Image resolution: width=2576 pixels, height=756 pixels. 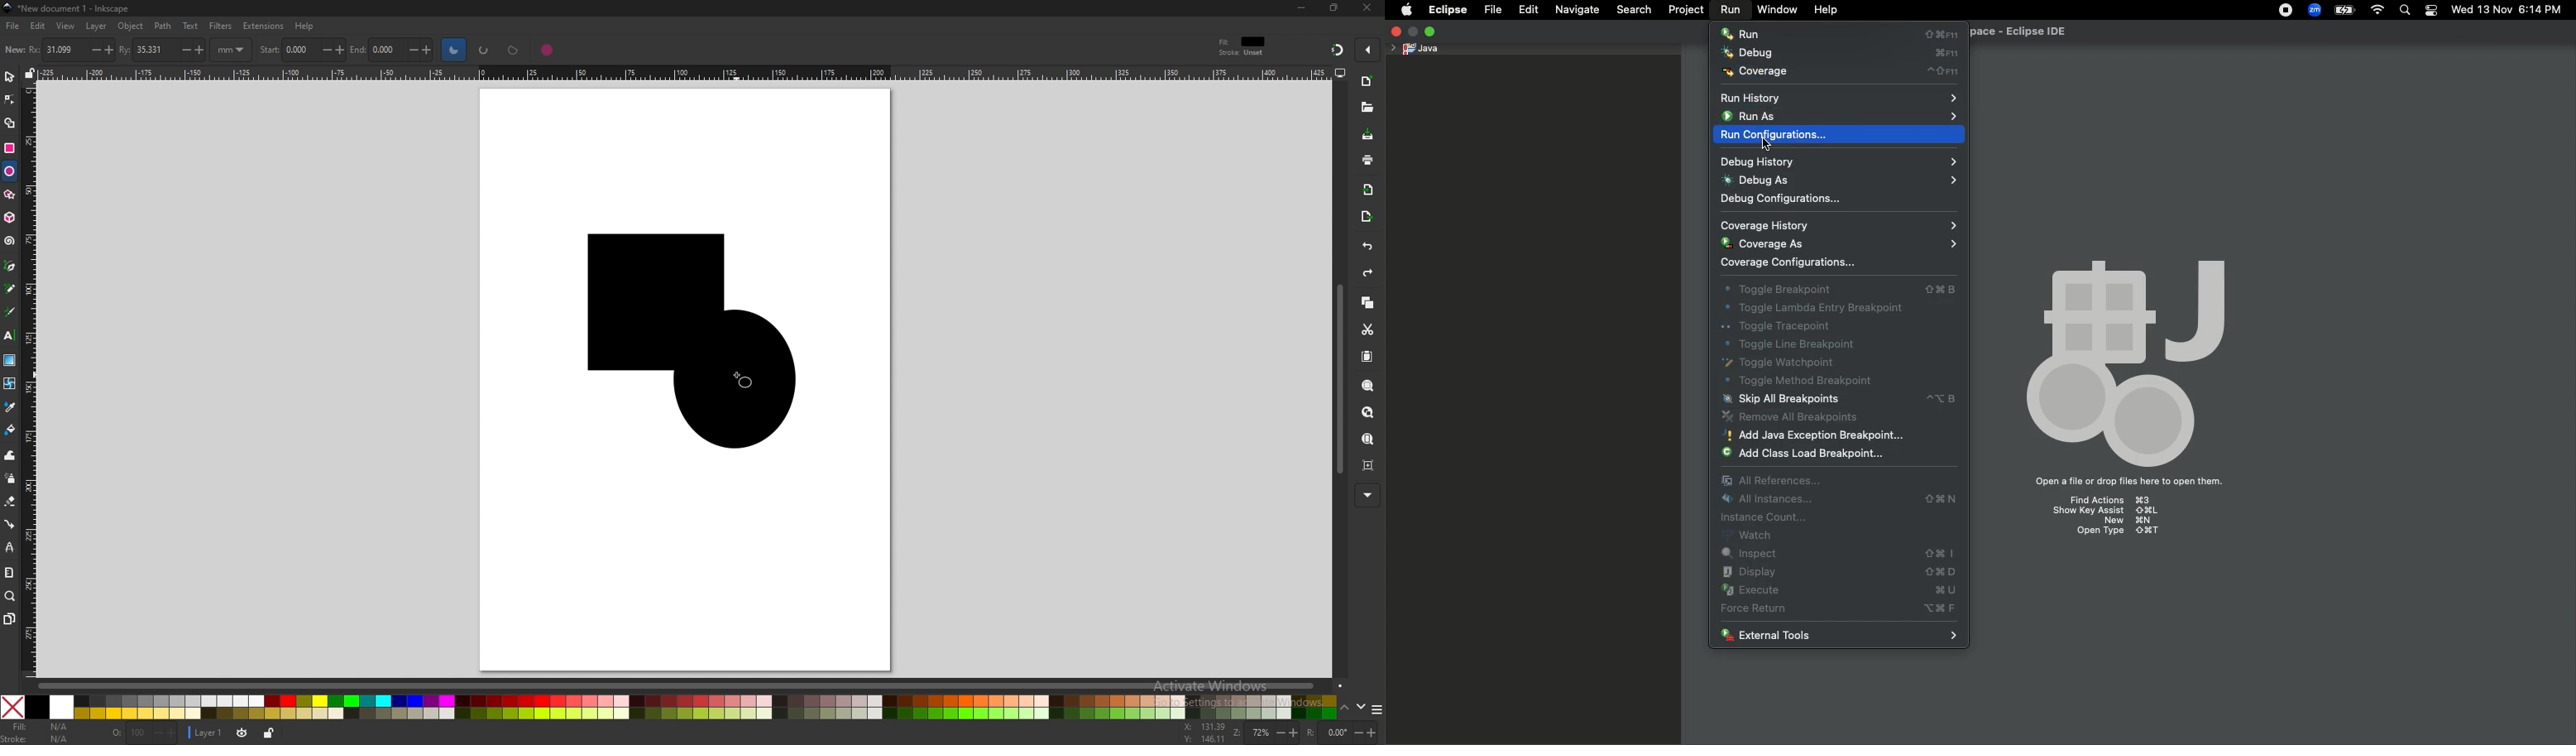 What do you see at coordinates (1491, 11) in the screenshot?
I see `File` at bounding box center [1491, 11].